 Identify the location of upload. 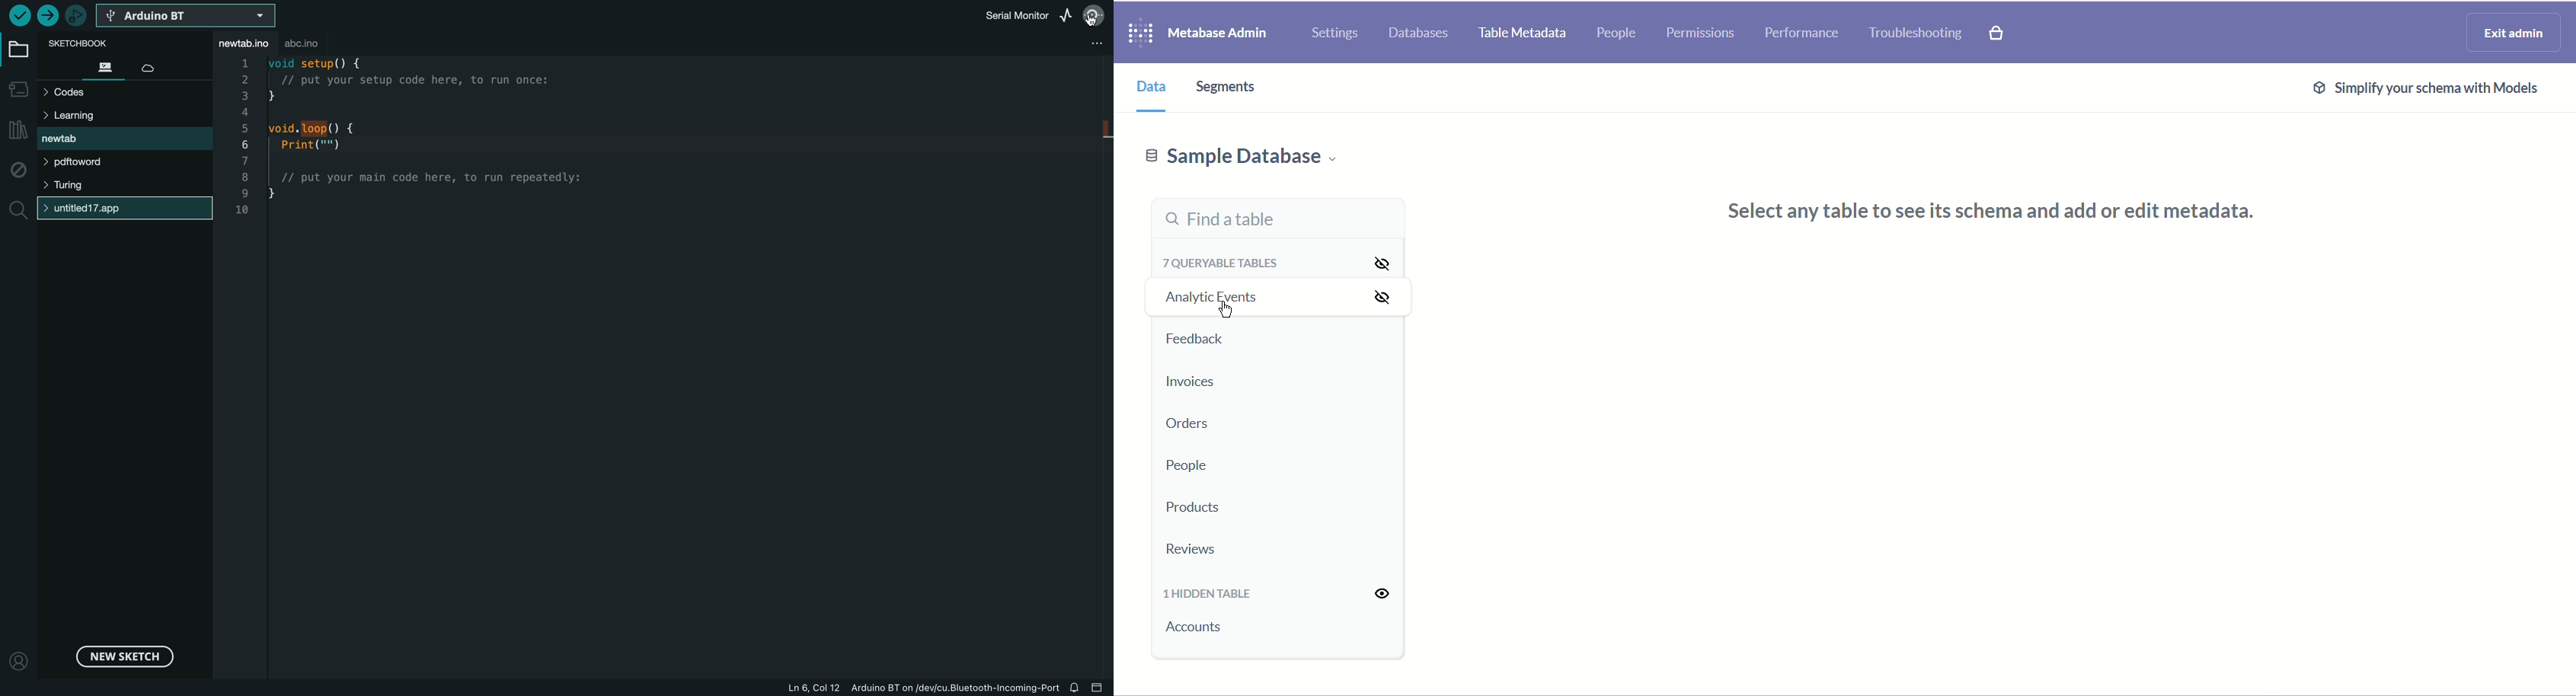
(46, 14).